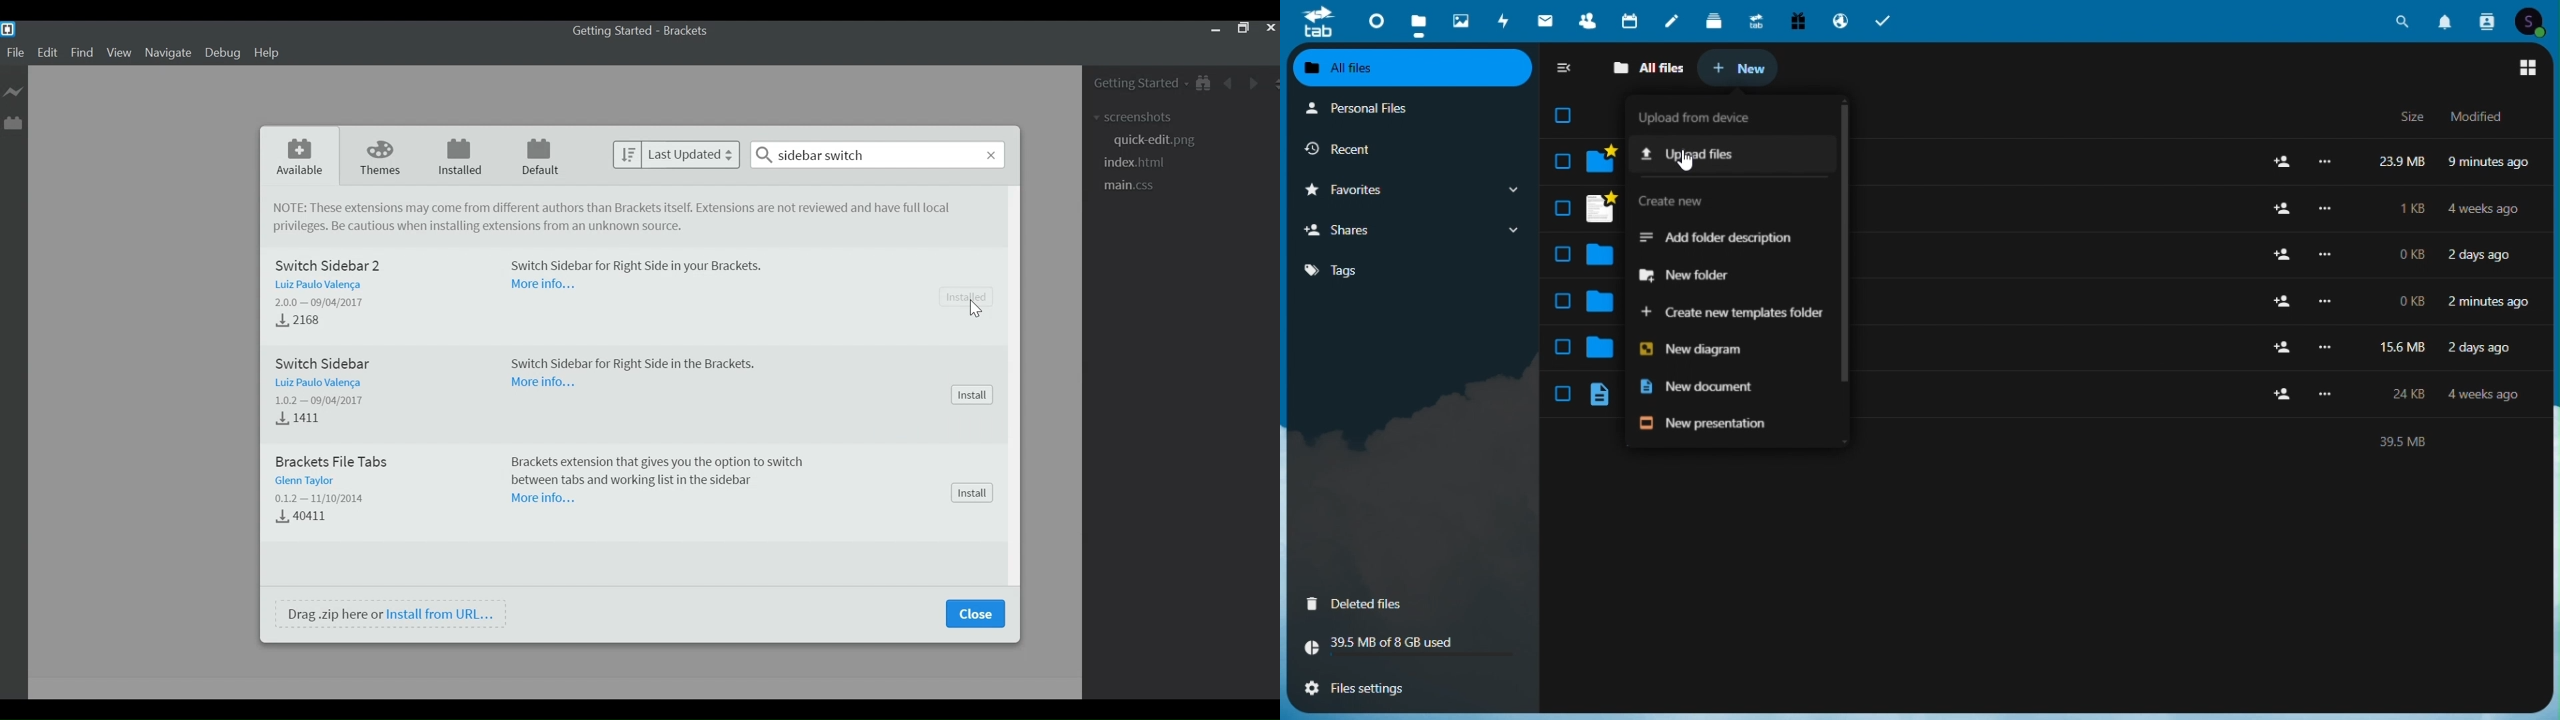  What do you see at coordinates (463, 157) in the screenshot?
I see `Installed ` at bounding box center [463, 157].